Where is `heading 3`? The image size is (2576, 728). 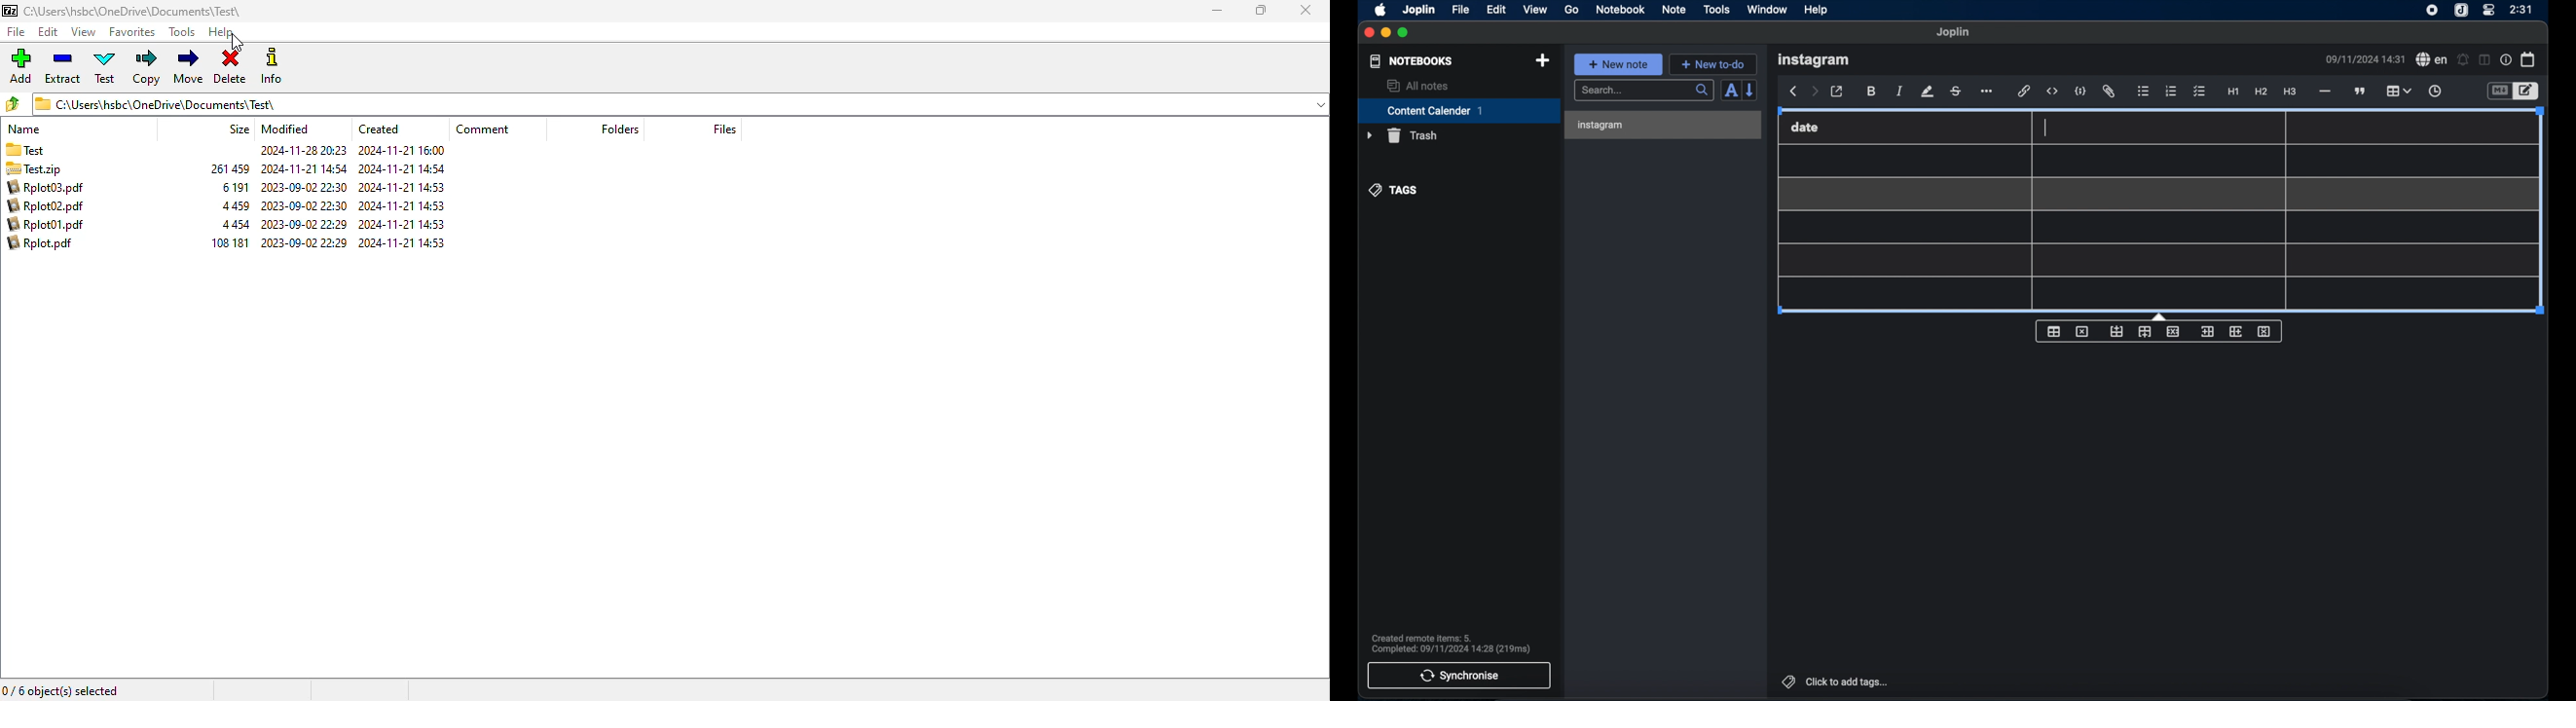 heading 3 is located at coordinates (2290, 92).